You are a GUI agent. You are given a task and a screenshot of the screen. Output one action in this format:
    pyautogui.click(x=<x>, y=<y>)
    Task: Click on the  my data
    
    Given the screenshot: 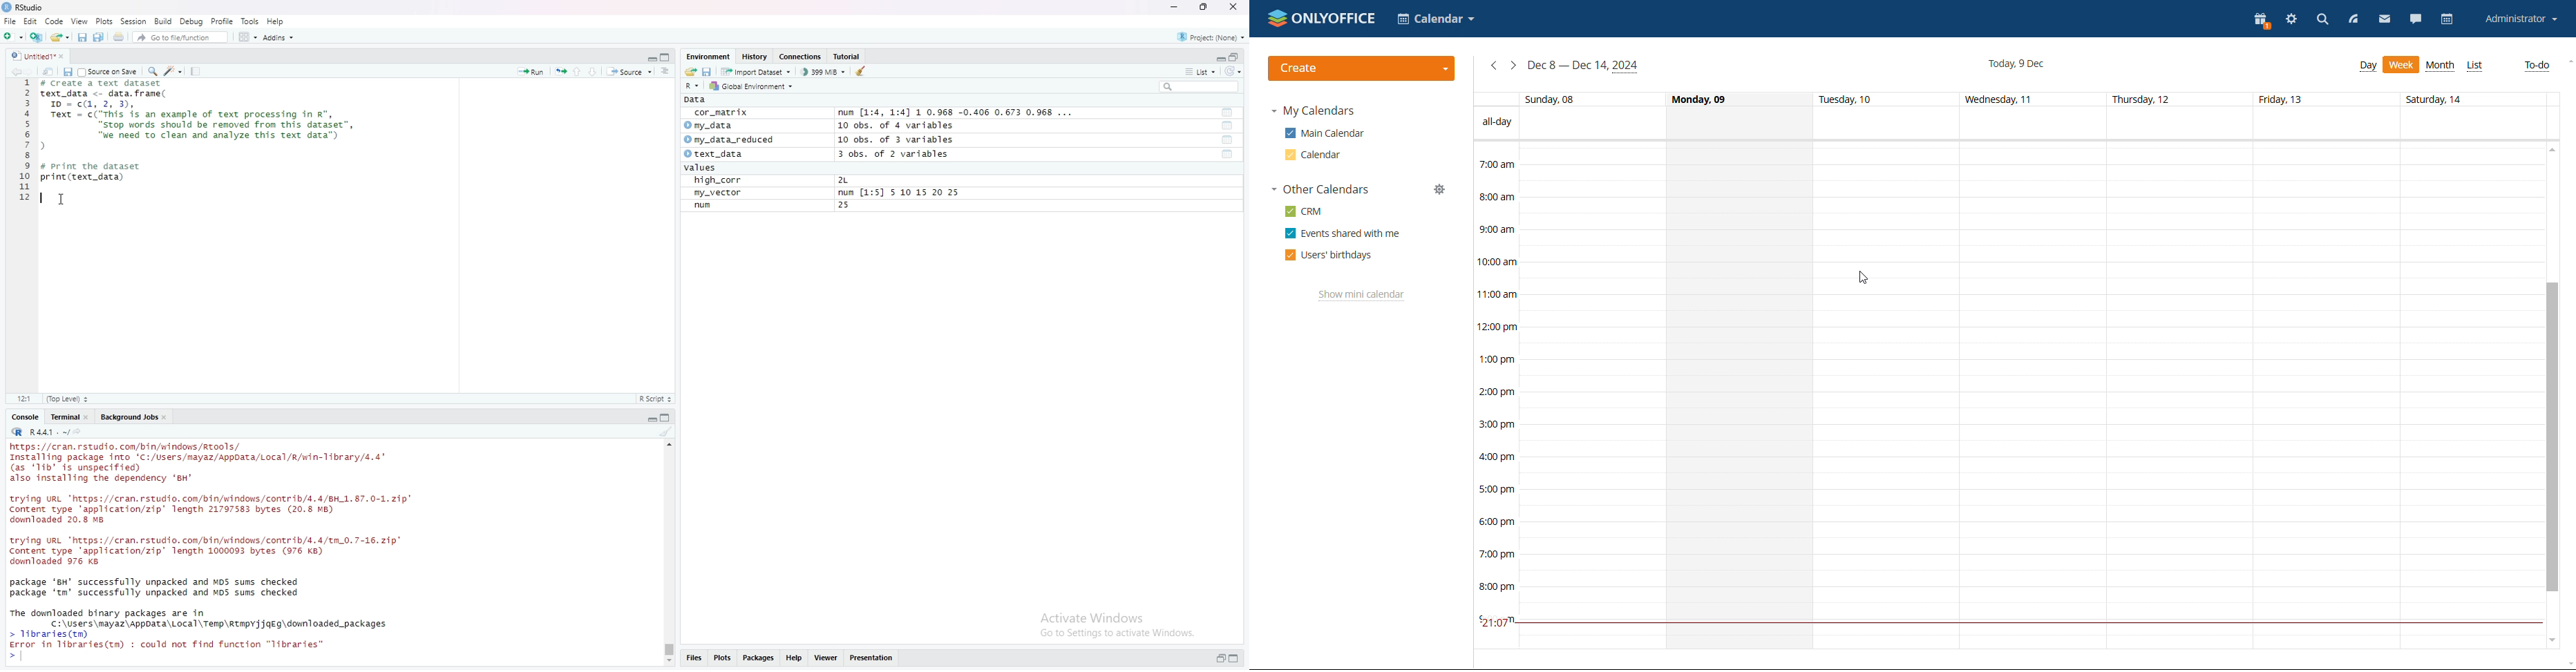 What is the action you would take?
    pyautogui.click(x=709, y=124)
    